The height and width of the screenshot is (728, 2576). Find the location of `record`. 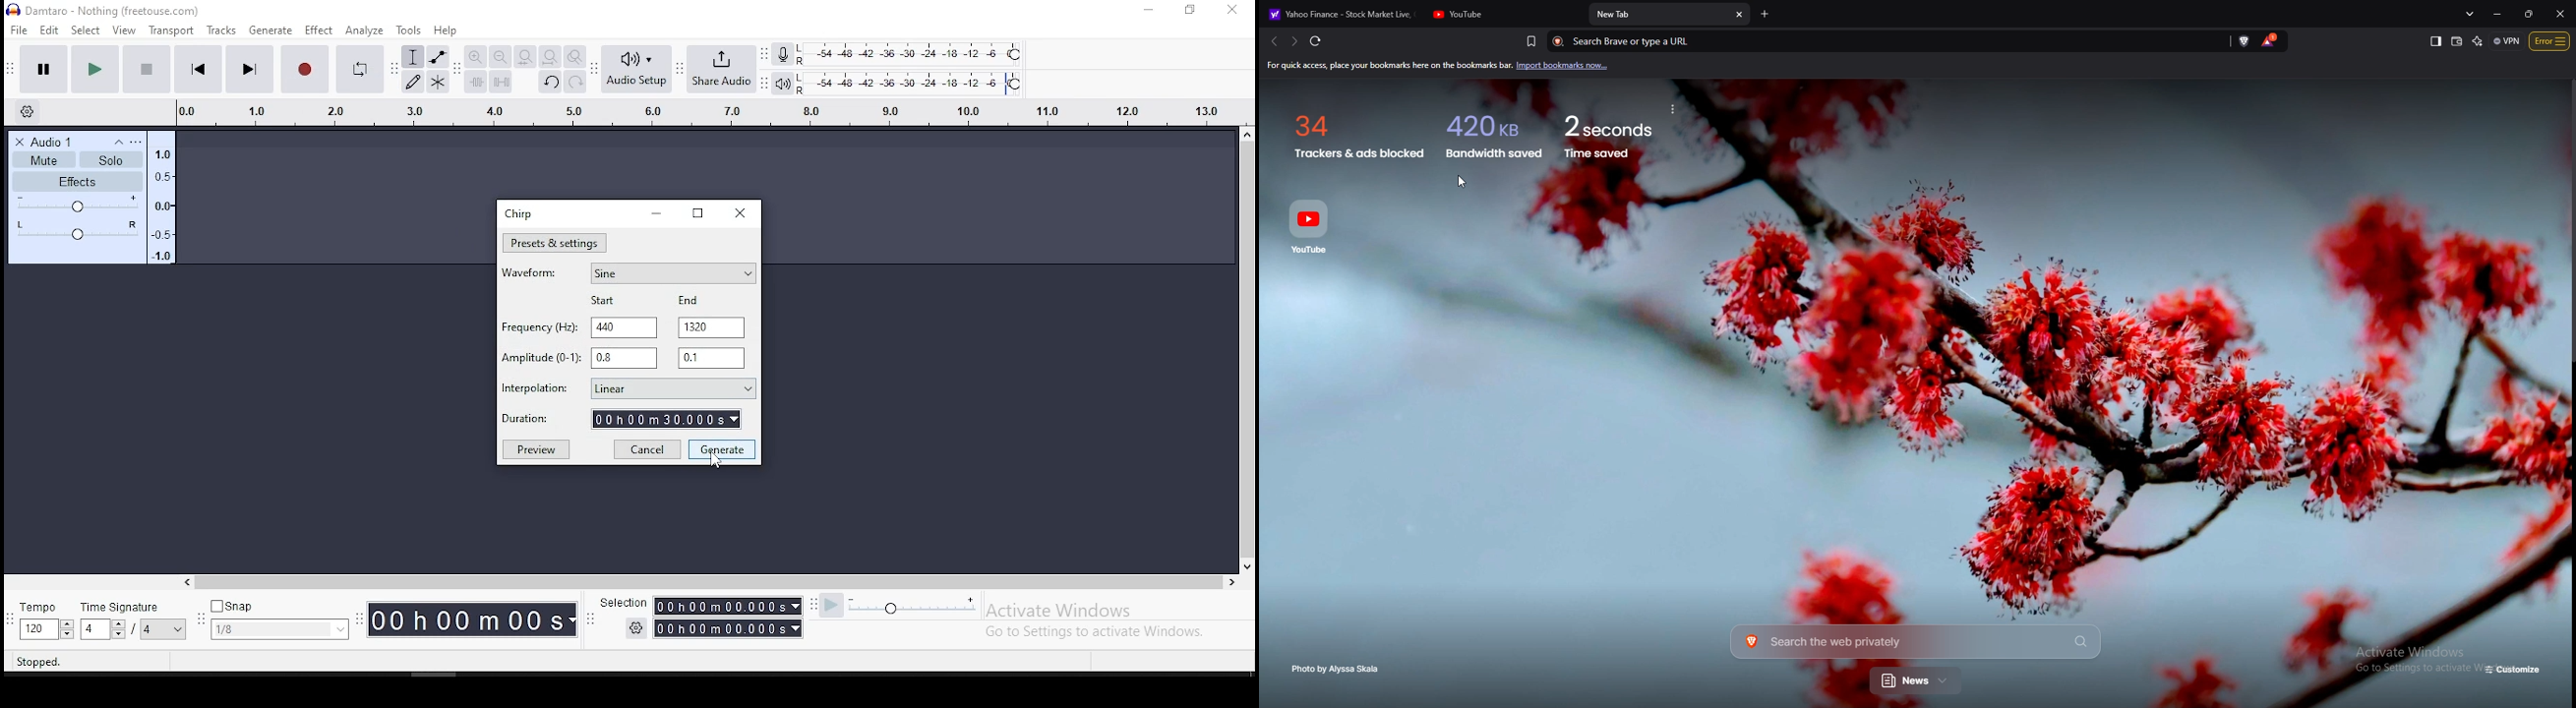

record is located at coordinates (305, 69).